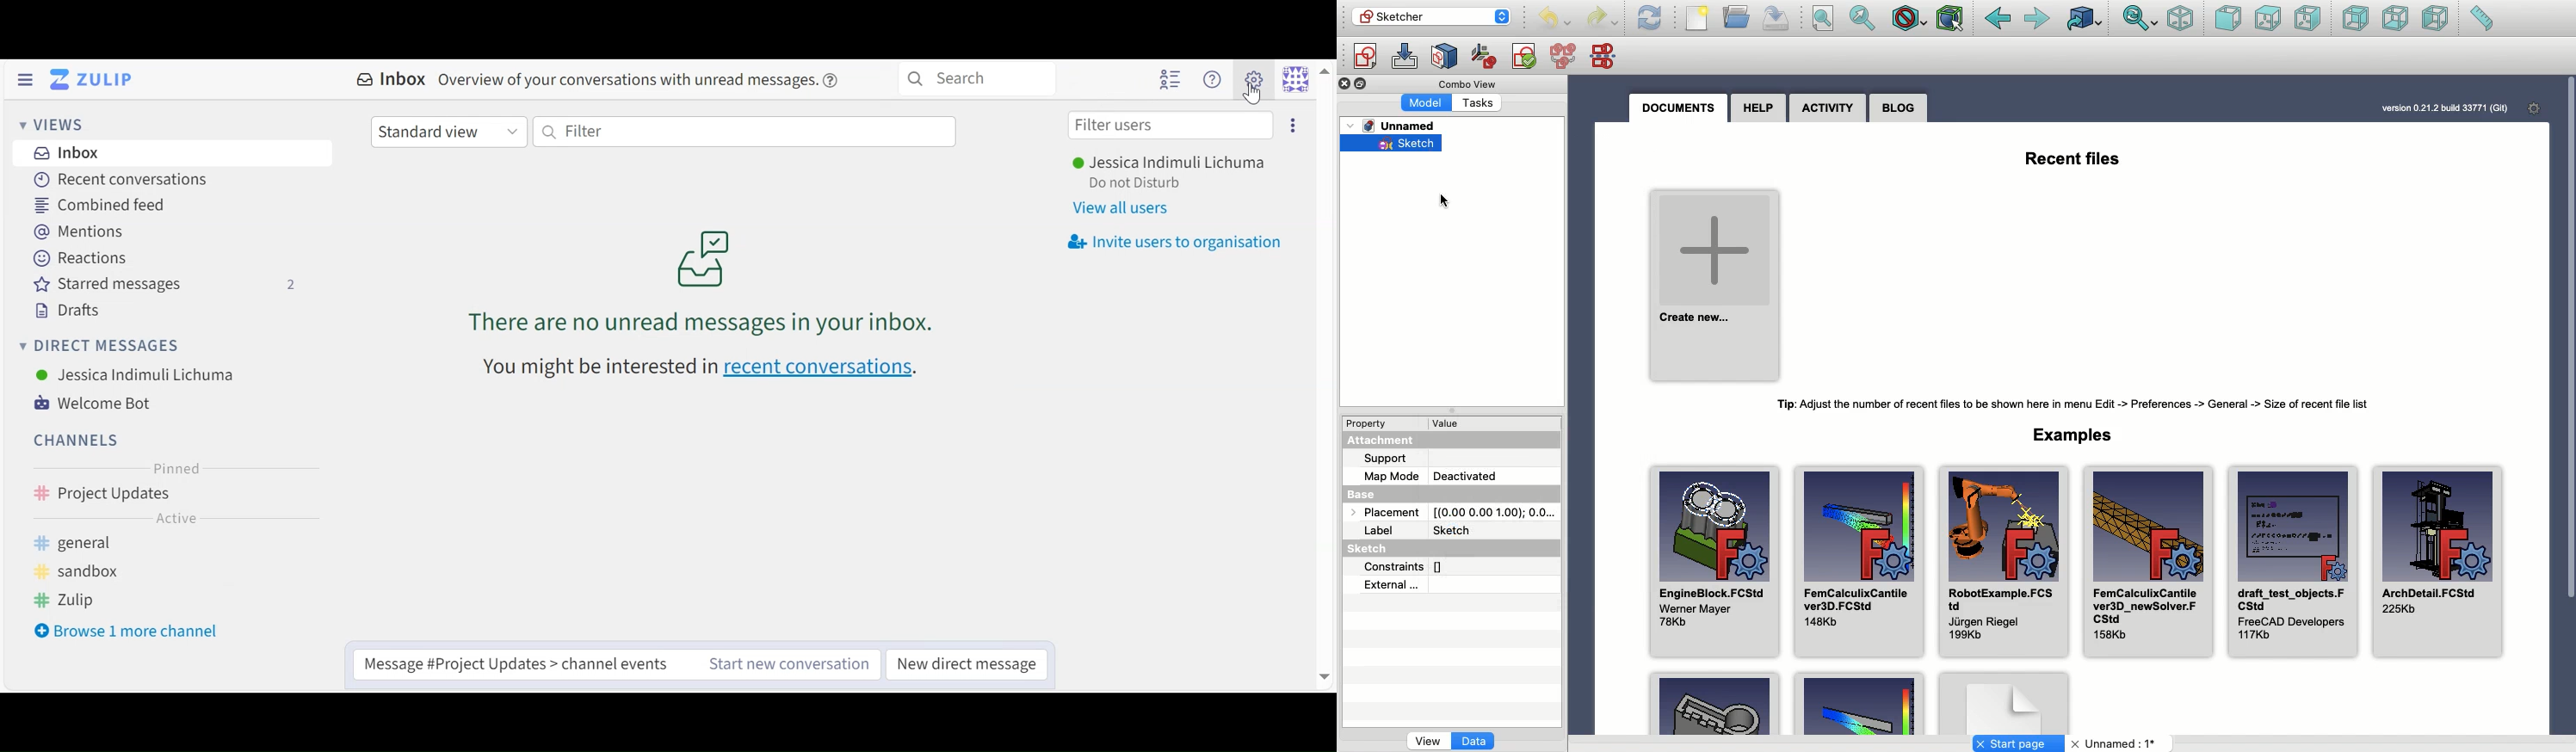 Image resolution: width=2576 pixels, height=756 pixels. I want to click on general, so click(77, 543).